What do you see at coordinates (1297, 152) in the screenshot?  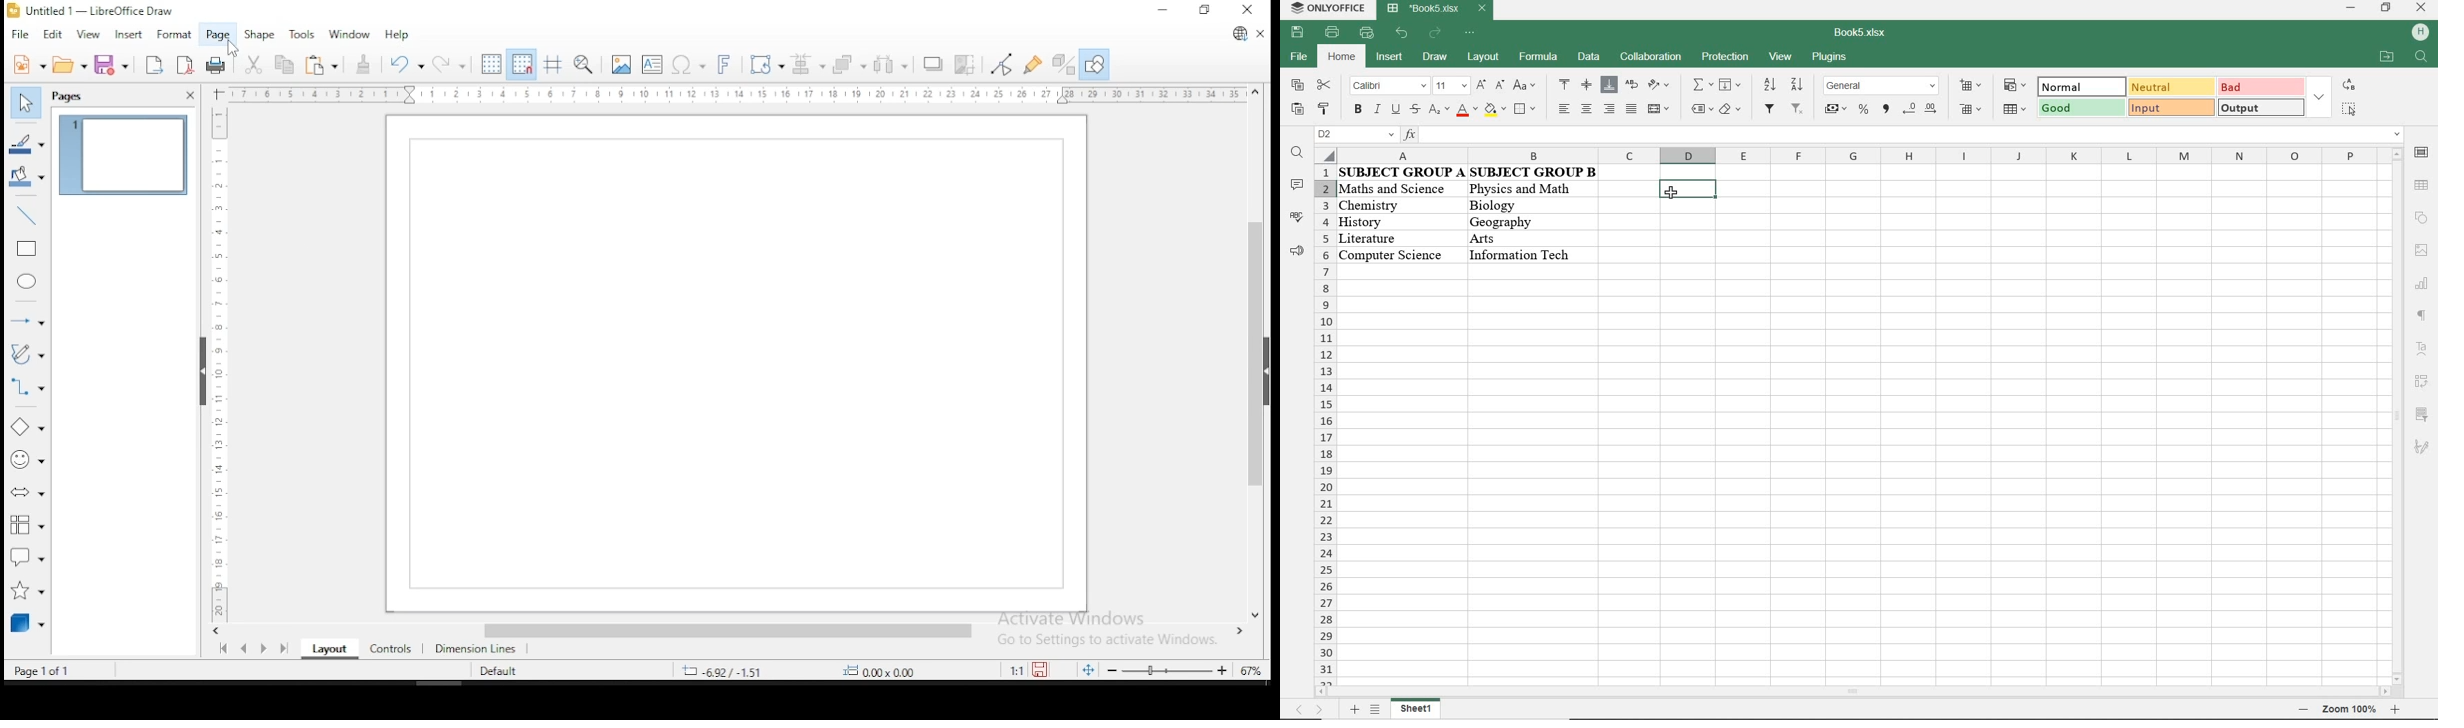 I see `find` at bounding box center [1297, 152].